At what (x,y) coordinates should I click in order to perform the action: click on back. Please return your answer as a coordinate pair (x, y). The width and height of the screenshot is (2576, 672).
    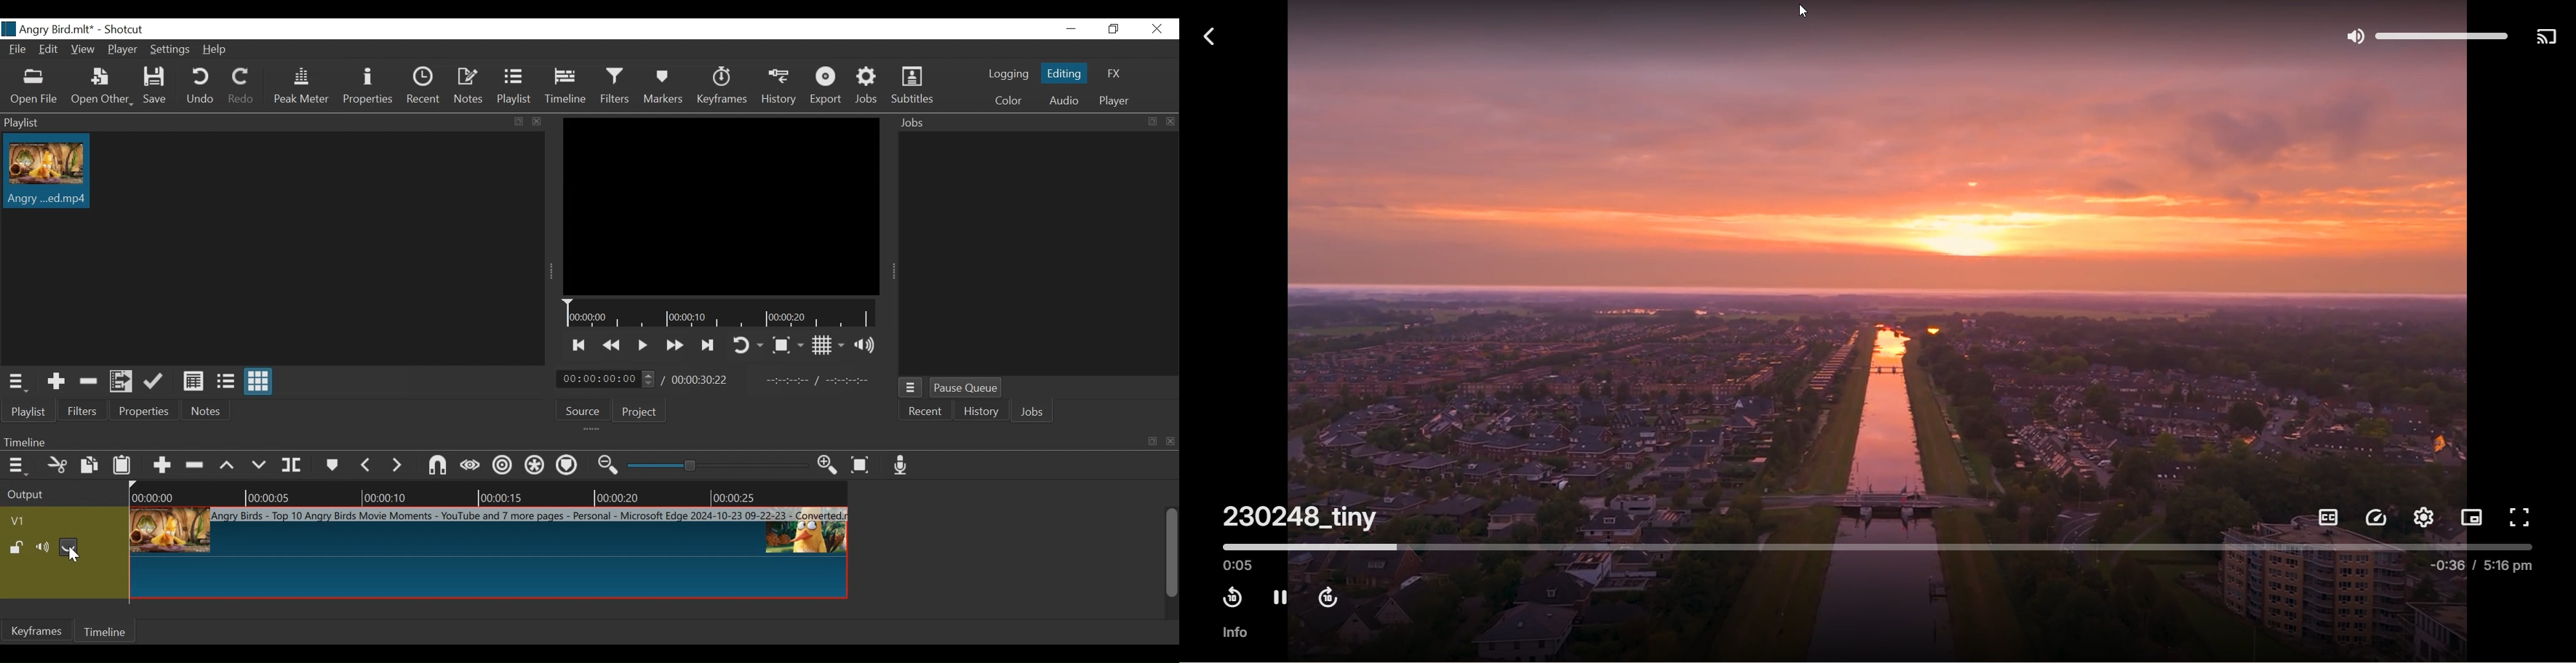
    Looking at the image, I should click on (1208, 38).